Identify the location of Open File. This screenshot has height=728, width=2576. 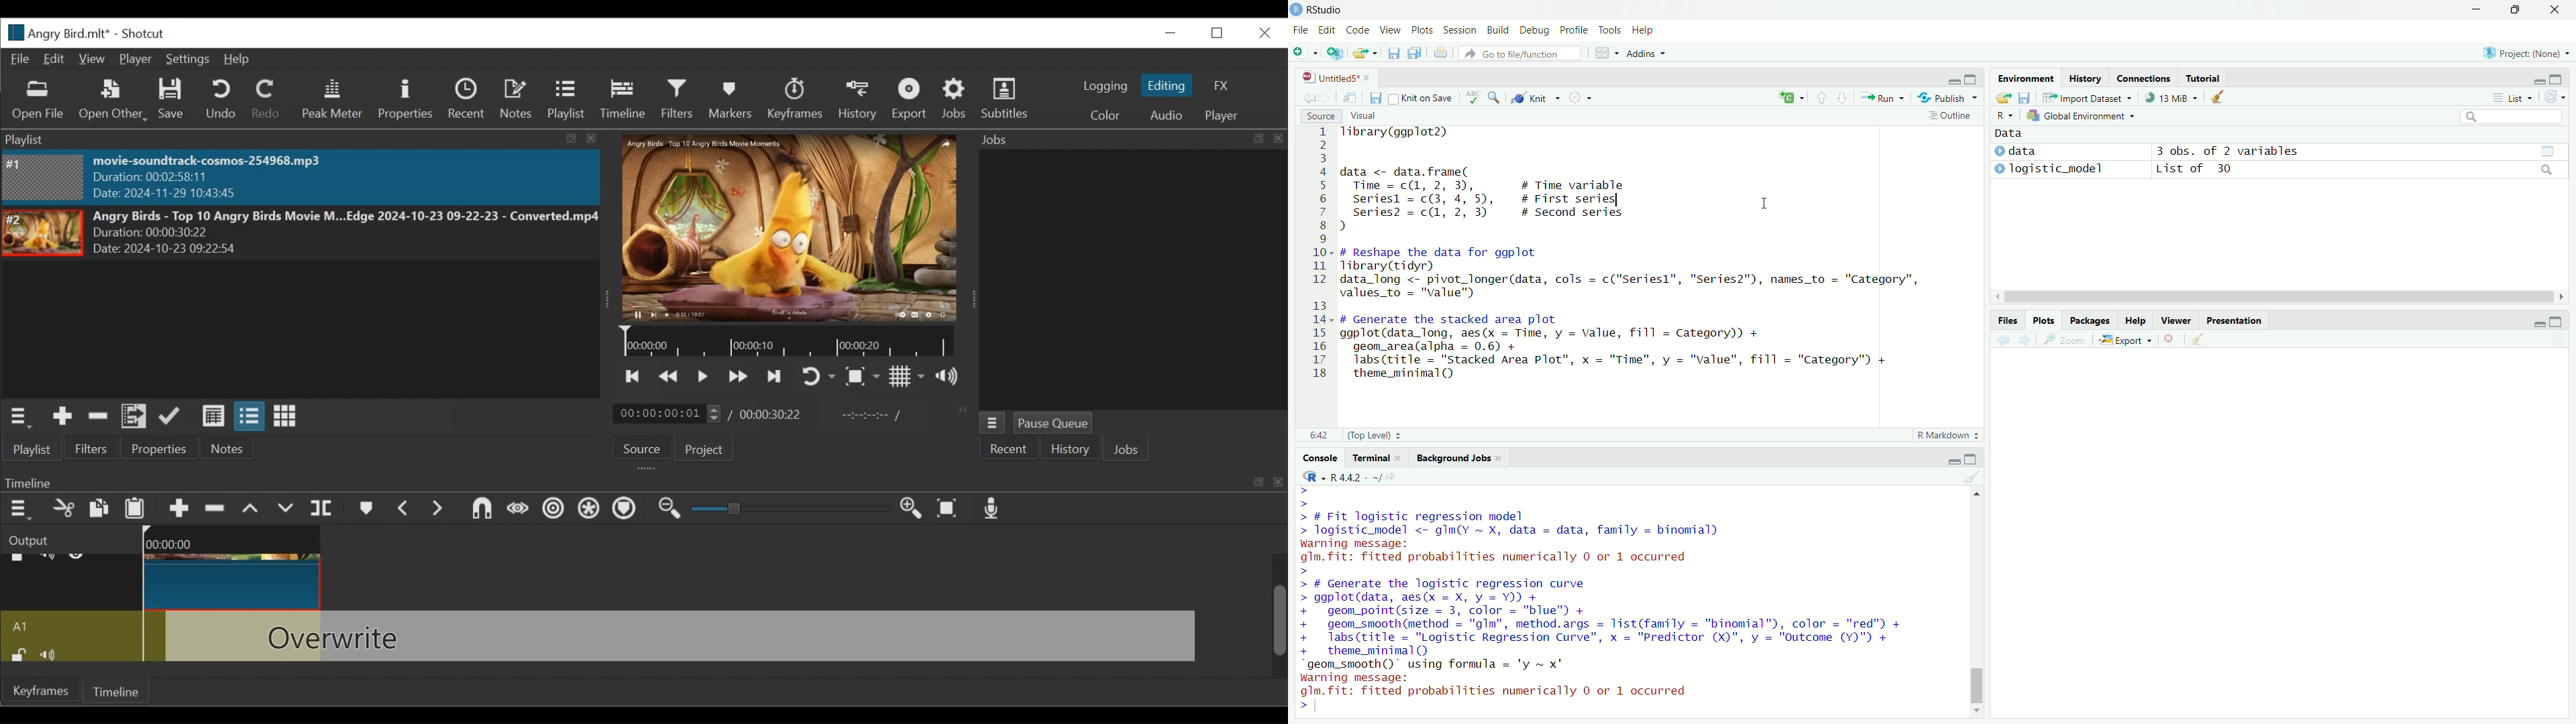
(36, 101).